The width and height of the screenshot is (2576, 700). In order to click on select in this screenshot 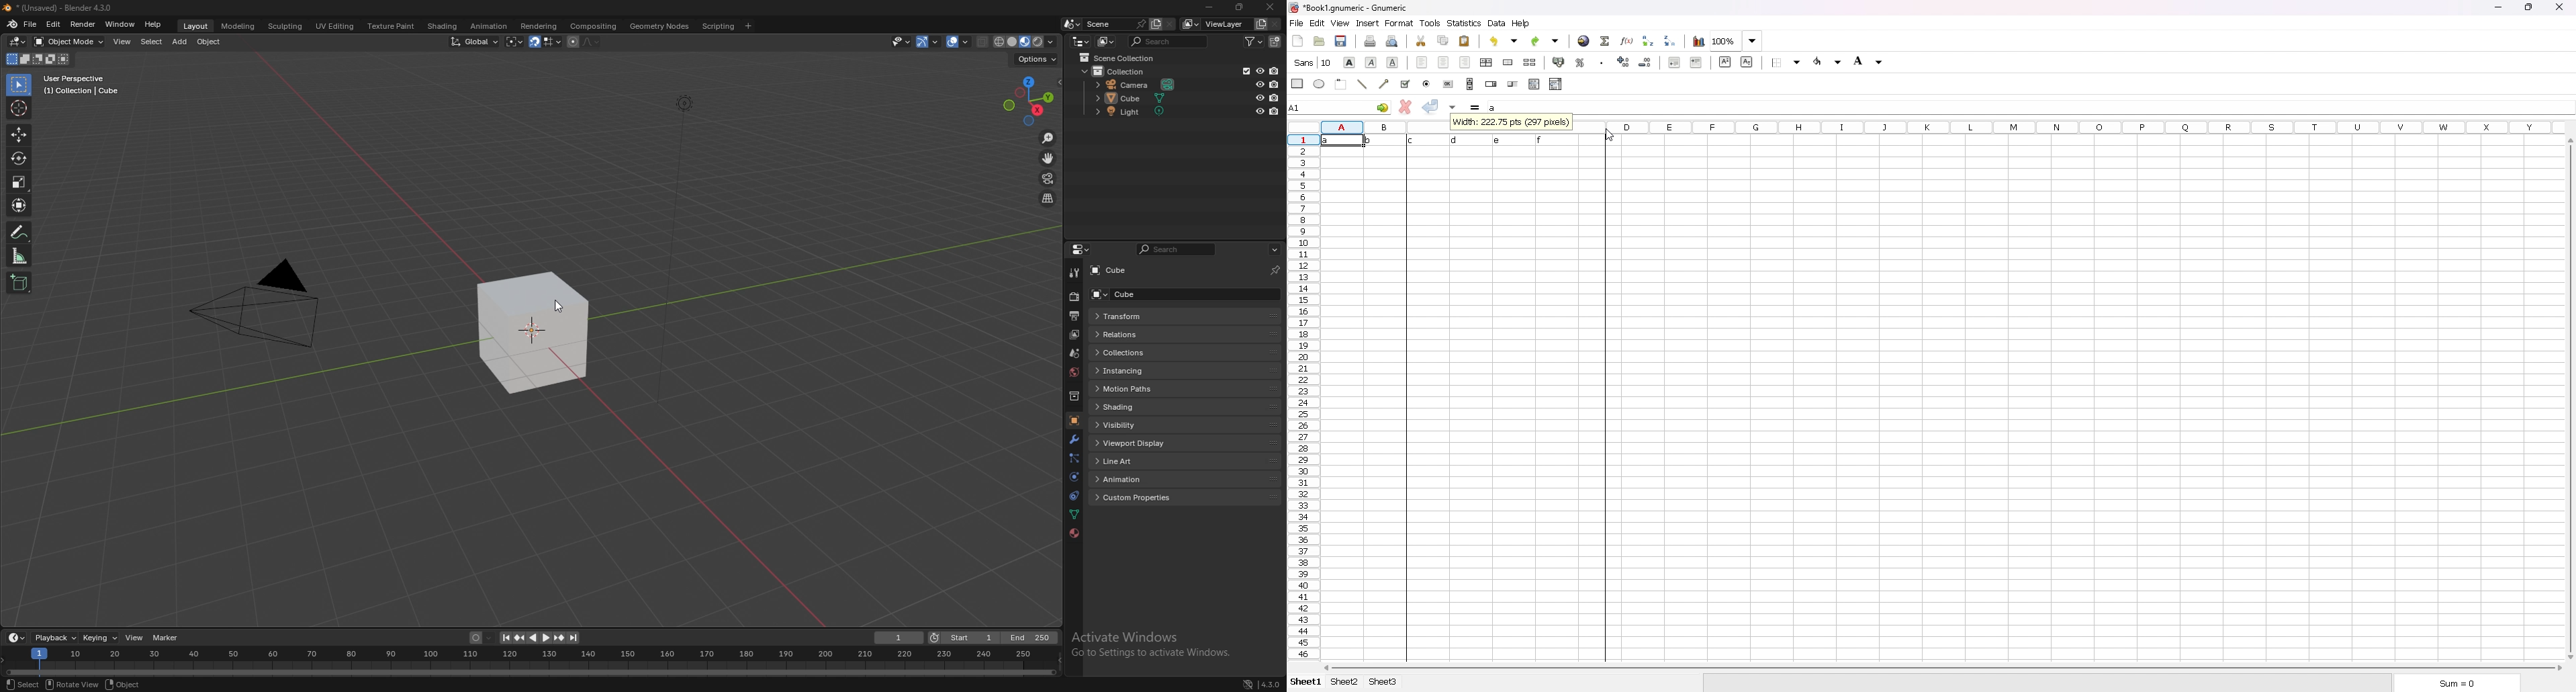, I will do `click(23, 684)`.